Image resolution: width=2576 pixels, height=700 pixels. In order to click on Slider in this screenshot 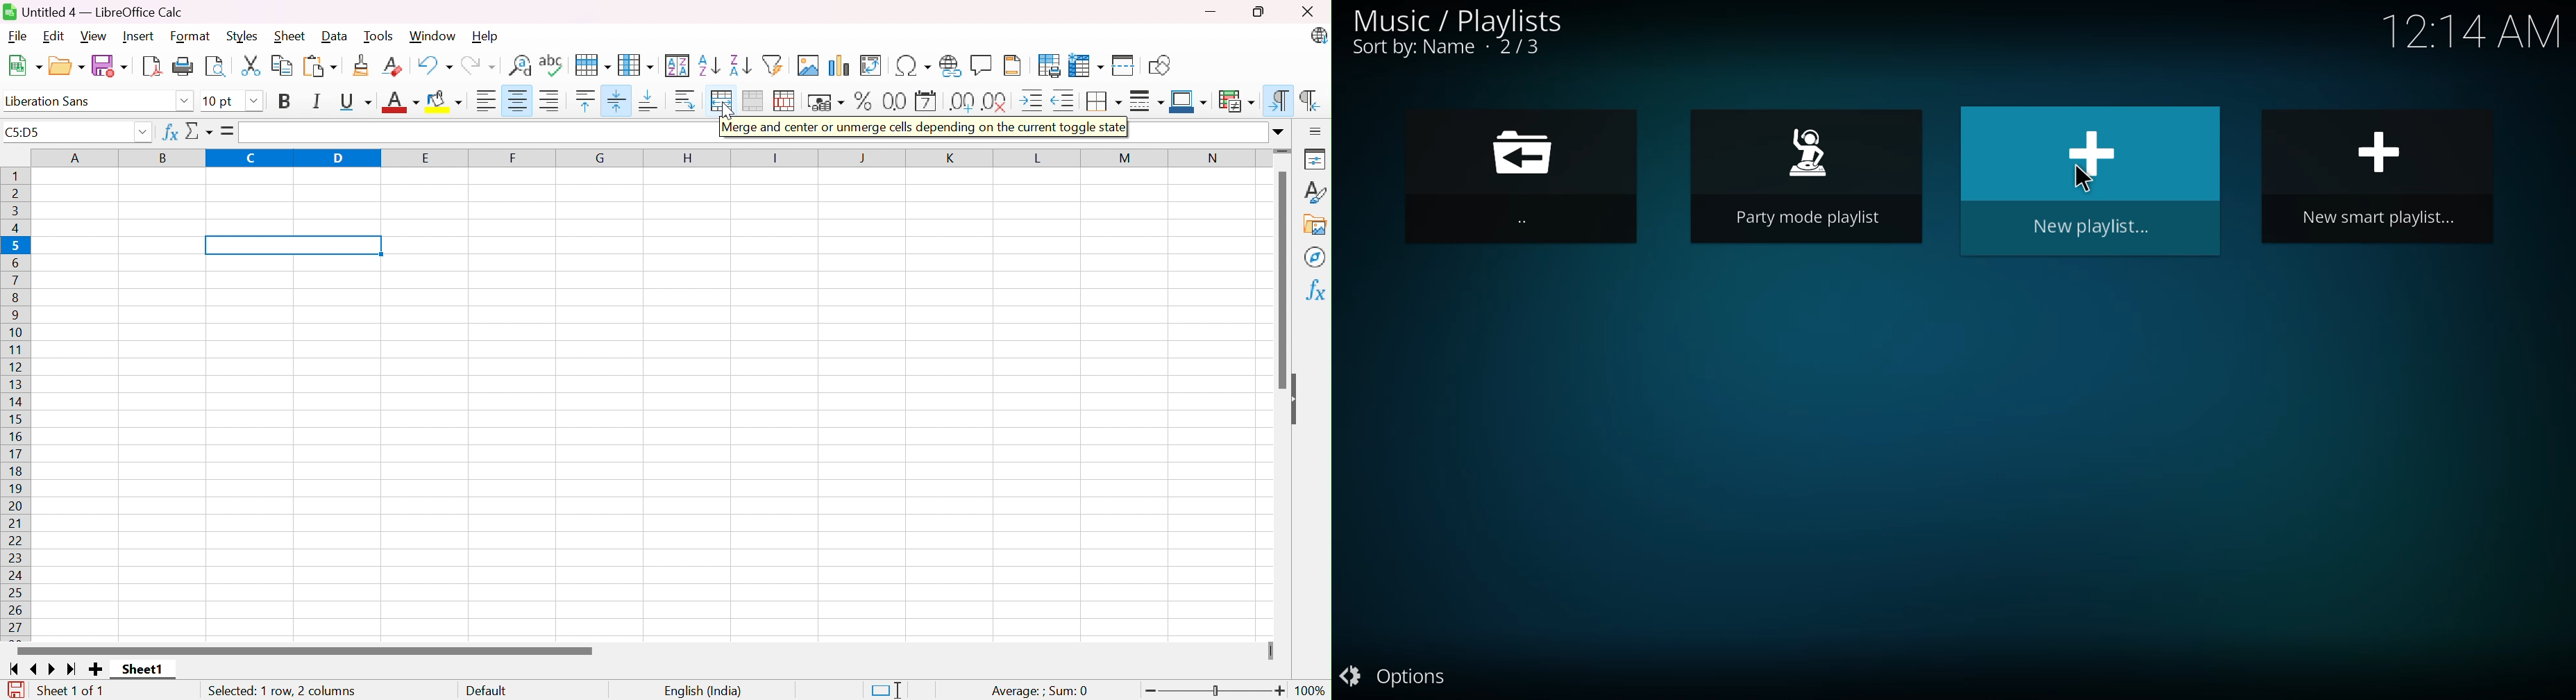, I will do `click(1212, 690)`.